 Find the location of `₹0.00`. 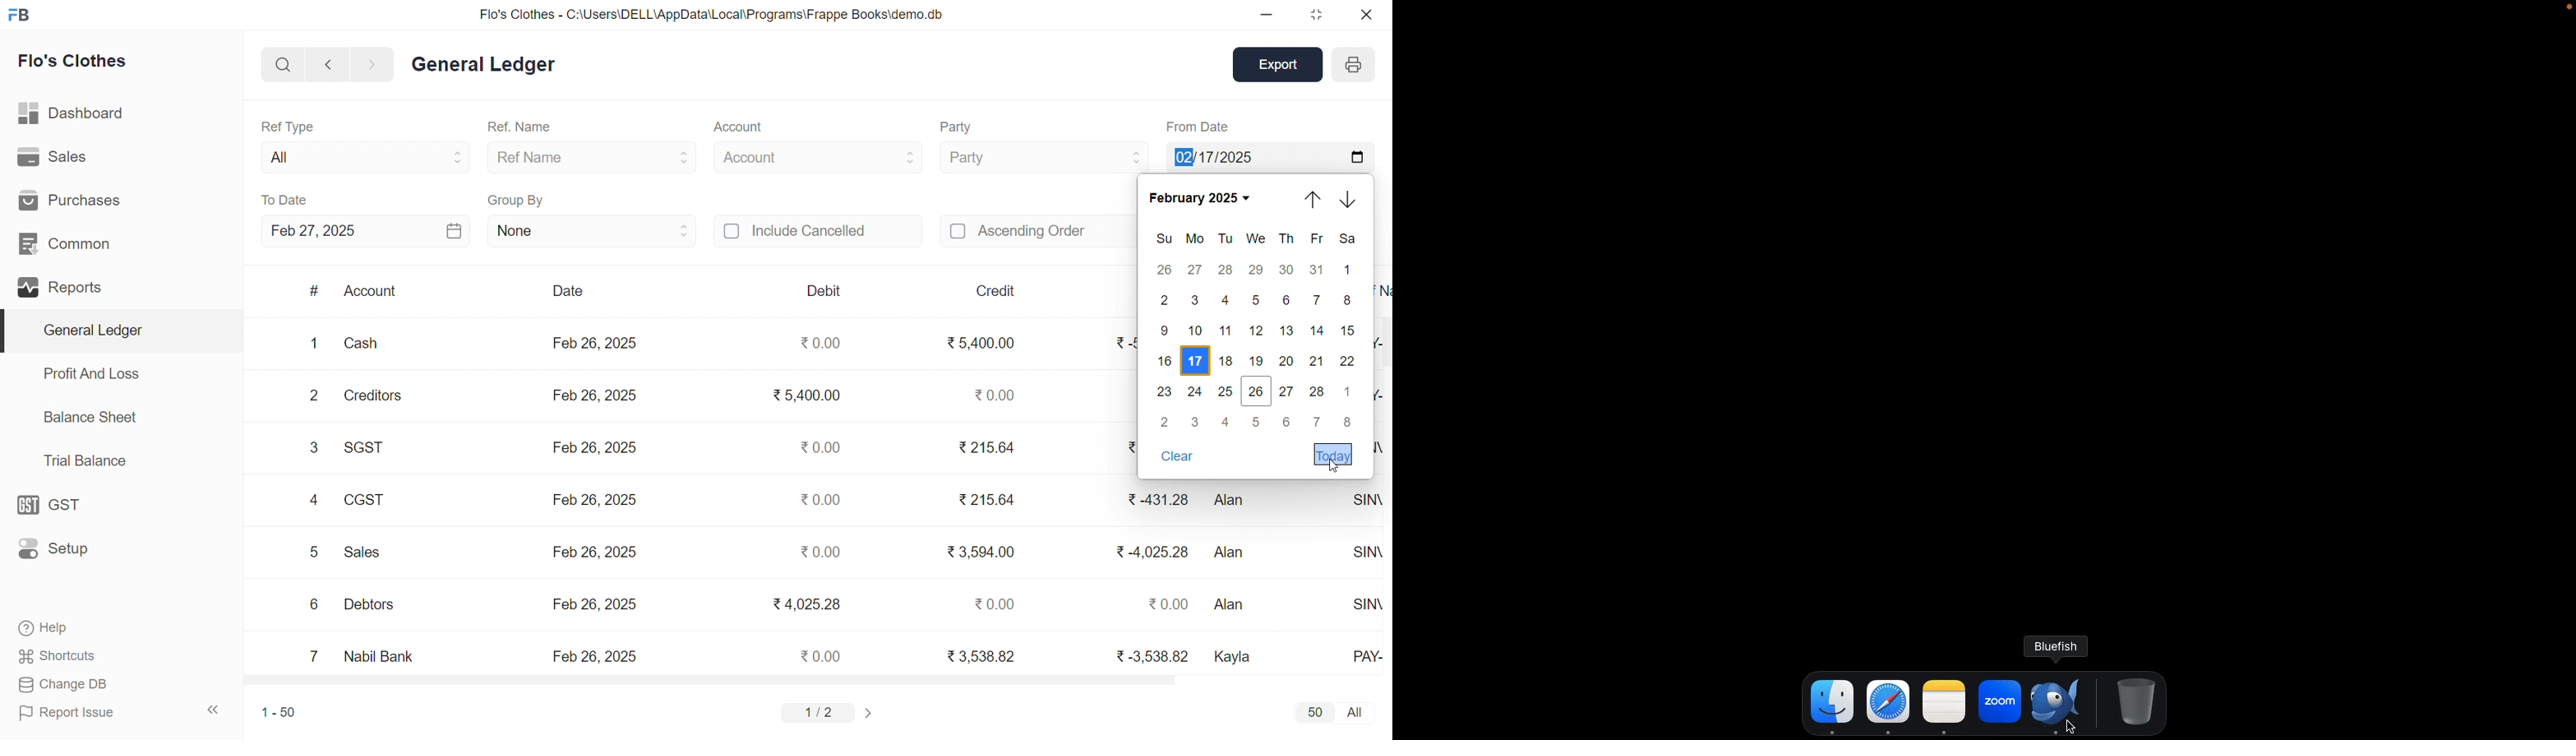

₹0.00 is located at coordinates (819, 501).